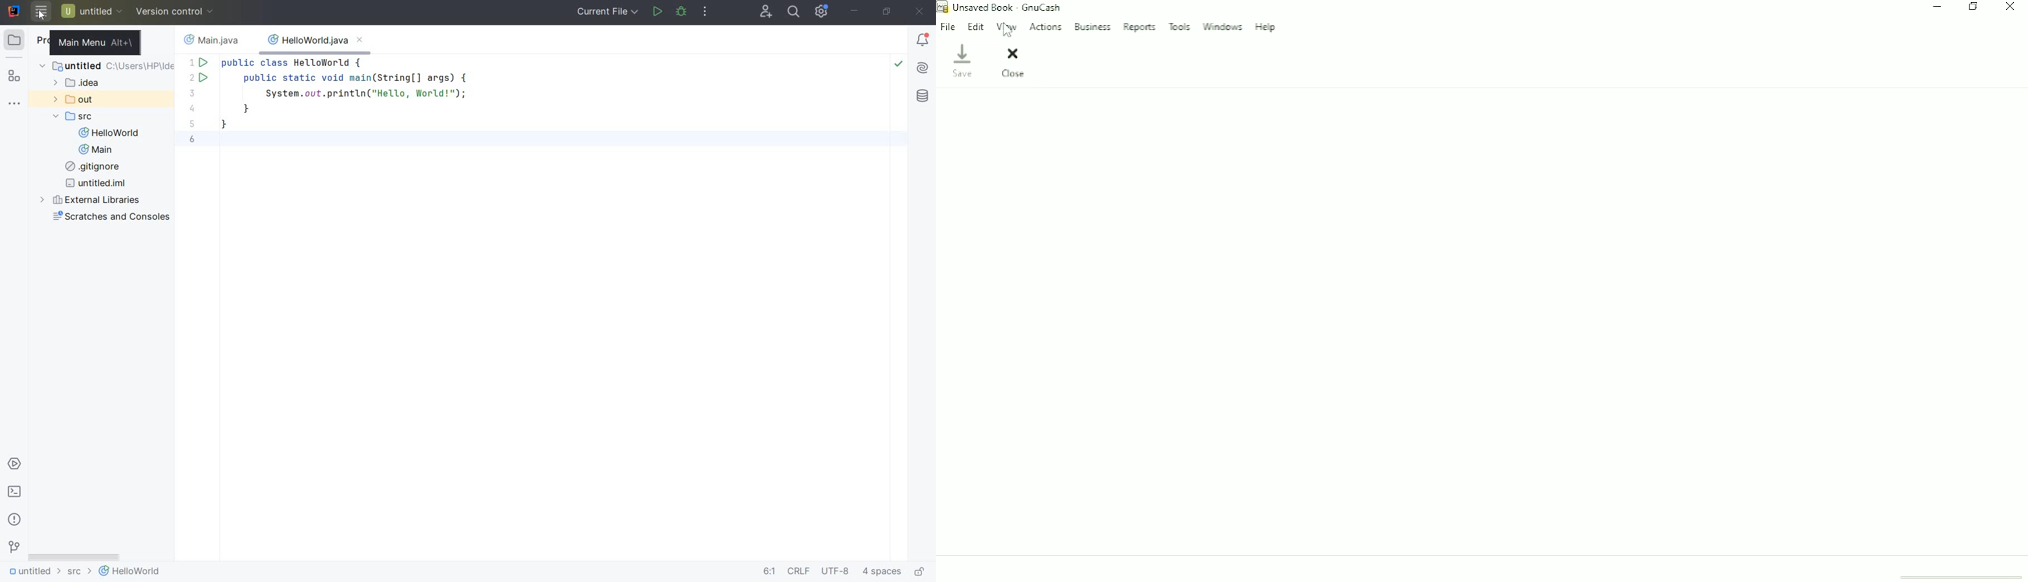  I want to click on main menu, so click(95, 42).